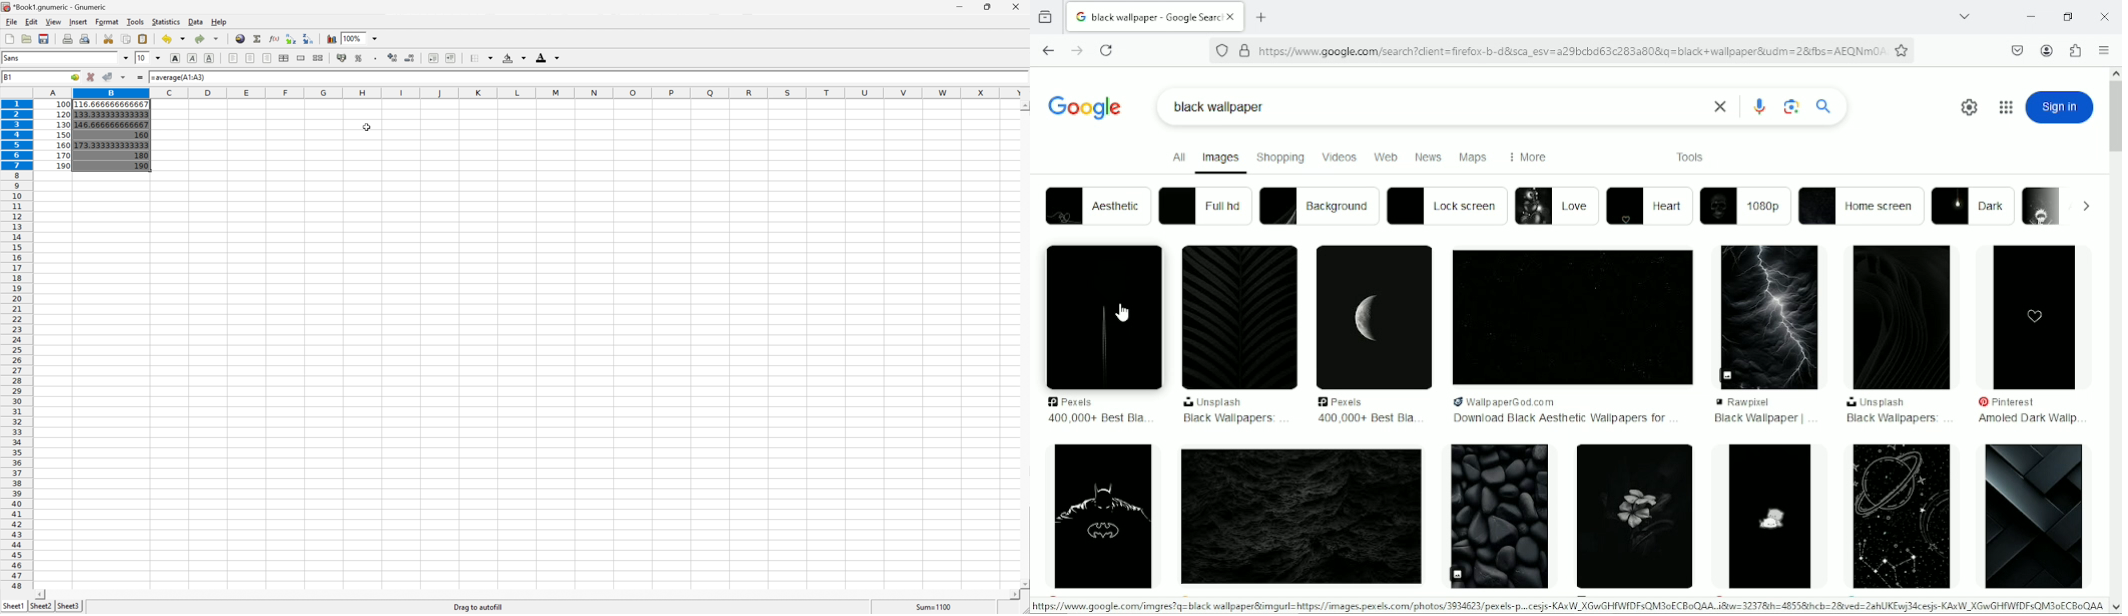 Image resolution: width=2128 pixels, height=616 pixels. I want to click on 146.666666666667, so click(111, 124).